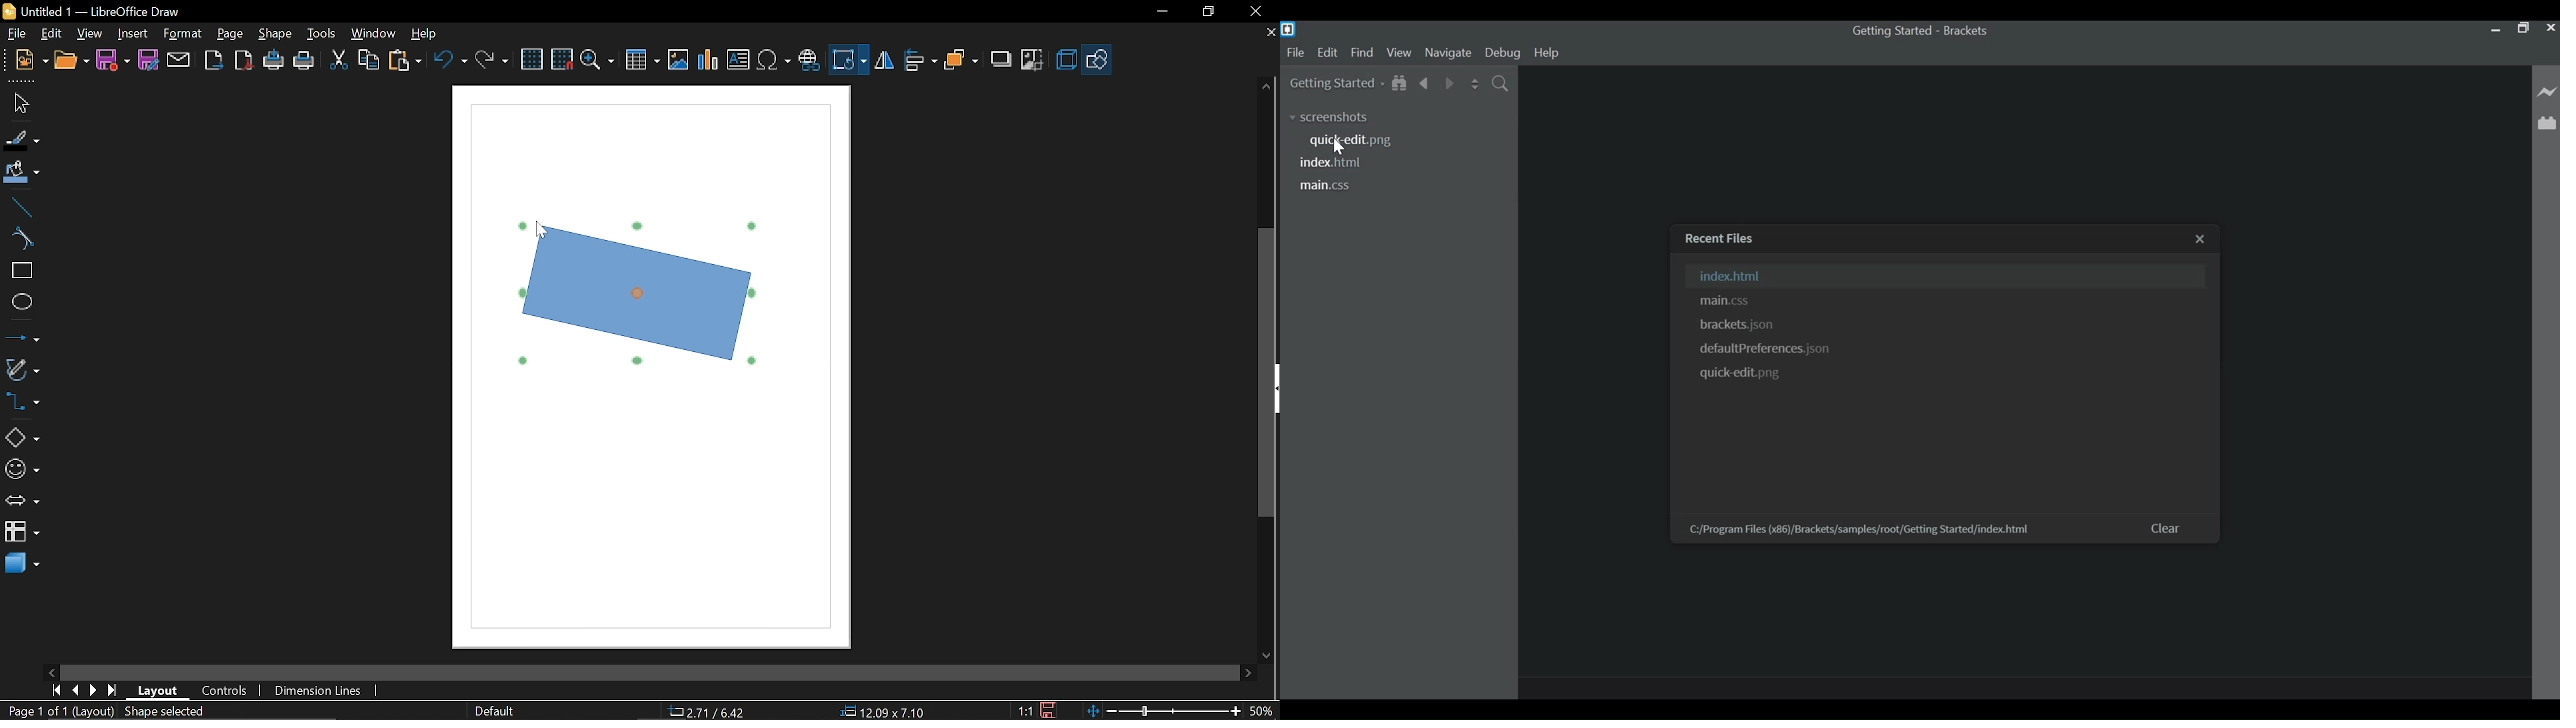 Image resolution: width=2576 pixels, height=728 pixels. Describe the element at coordinates (1770, 349) in the screenshot. I see `defaultPreferences.json` at that location.